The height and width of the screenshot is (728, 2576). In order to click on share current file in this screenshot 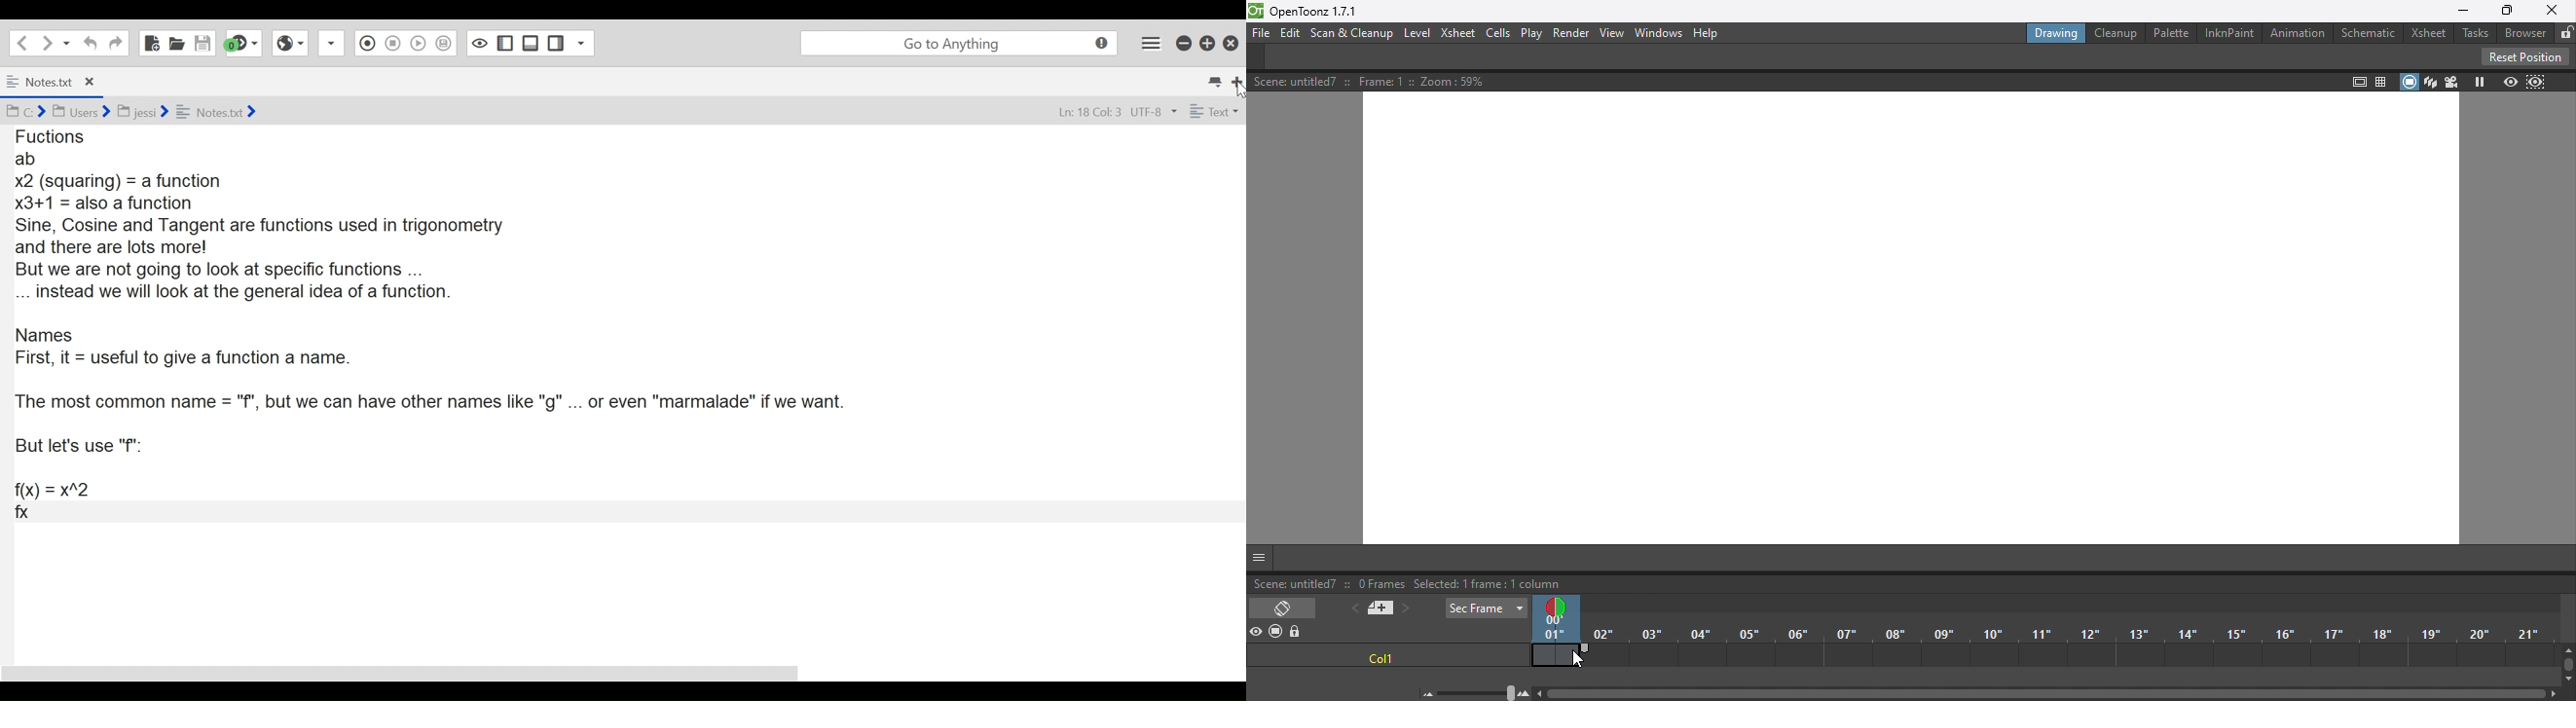, I will do `click(334, 44)`.